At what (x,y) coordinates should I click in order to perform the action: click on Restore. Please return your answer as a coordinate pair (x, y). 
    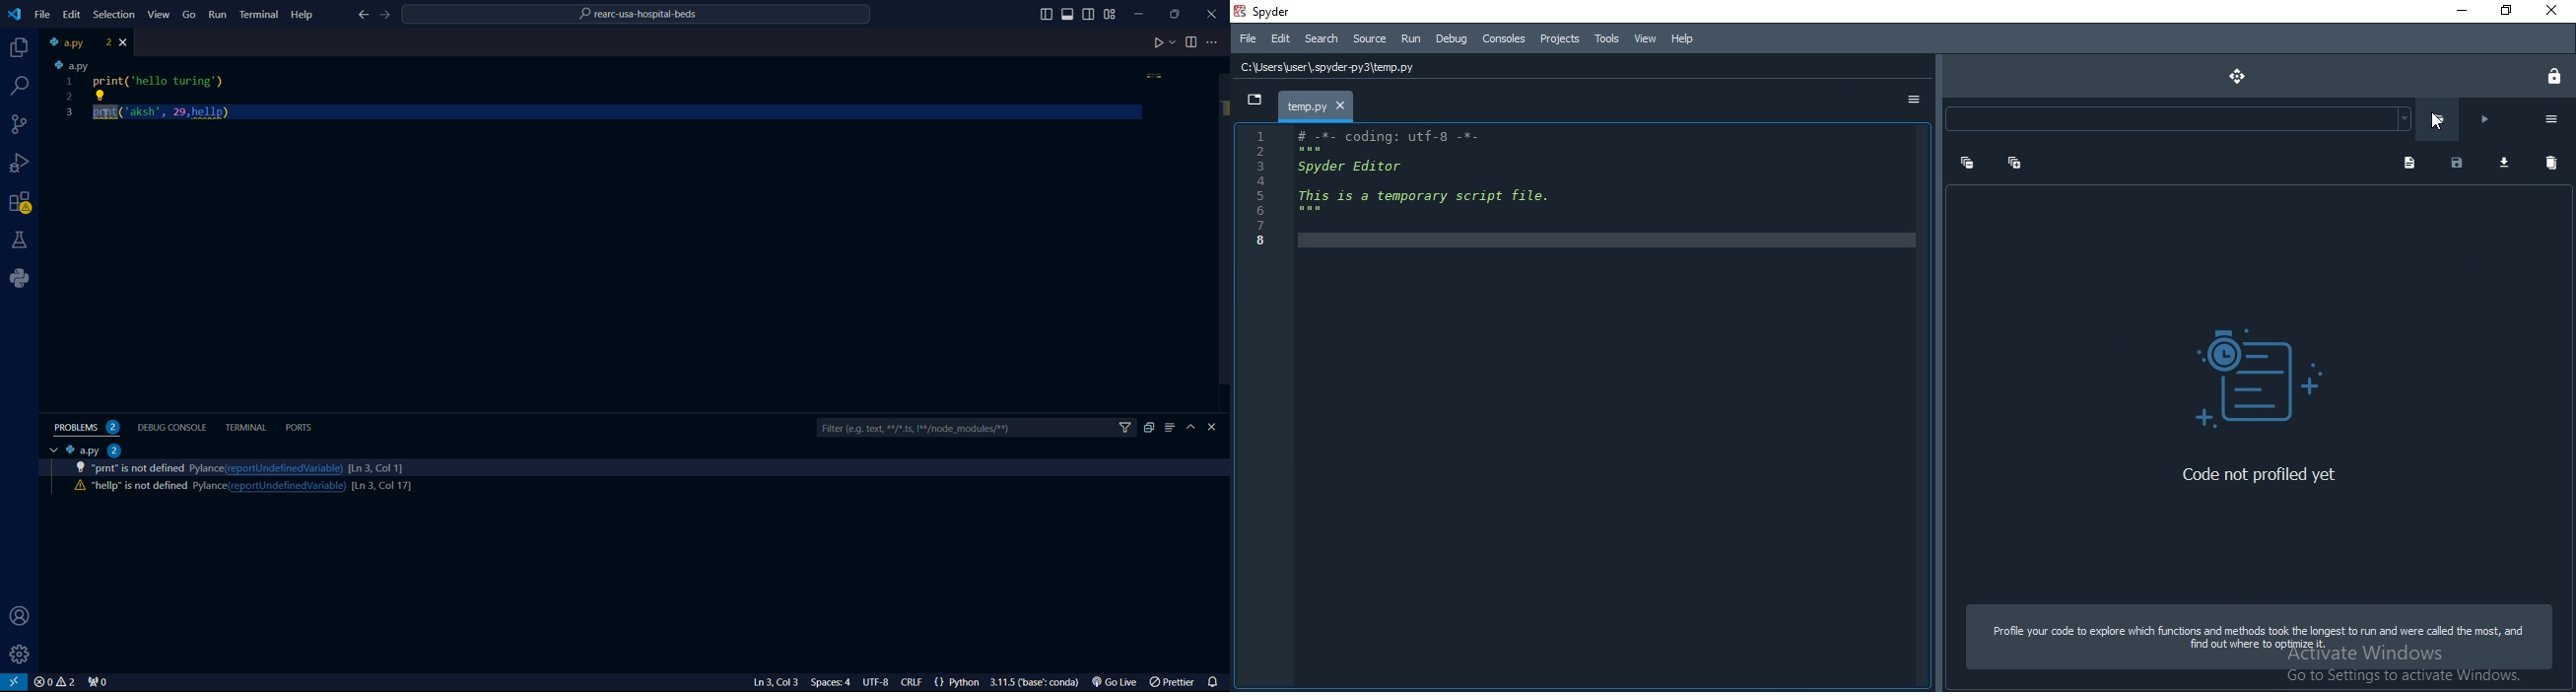
    Looking at the image, I should click on (2504, 10).